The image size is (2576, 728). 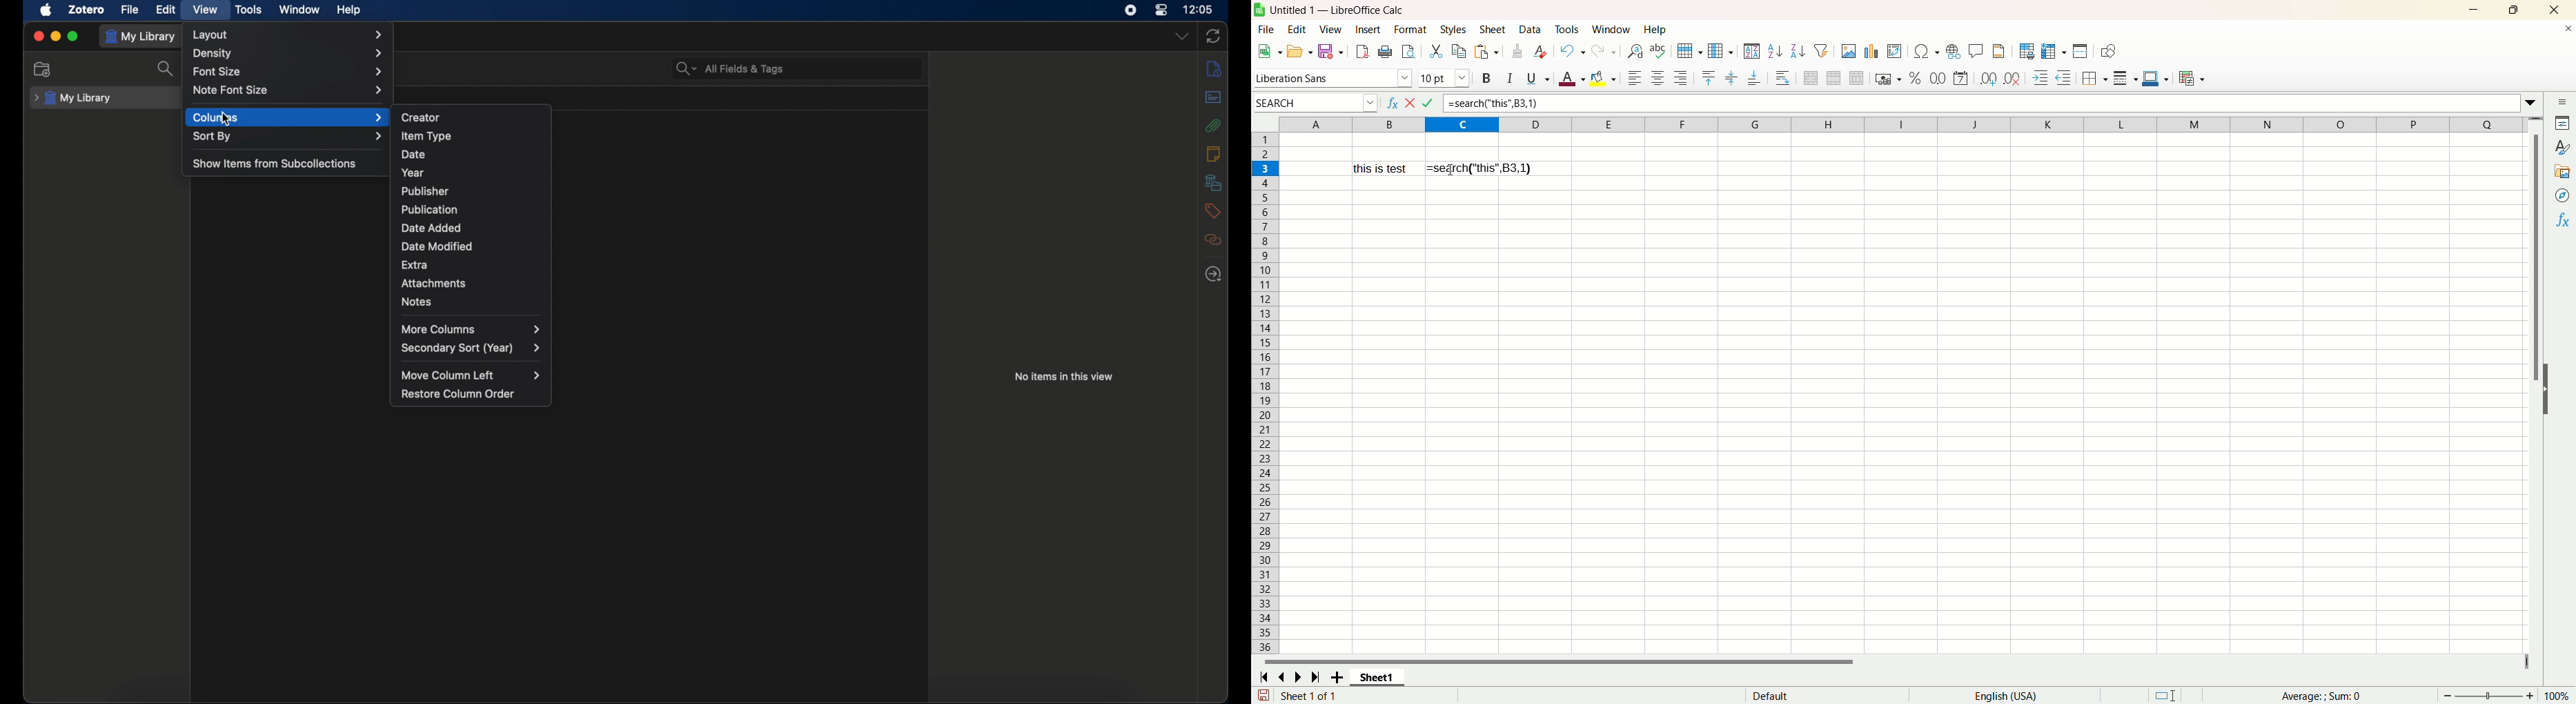 I want to click on Maximize, so click(x=2513, y=10).